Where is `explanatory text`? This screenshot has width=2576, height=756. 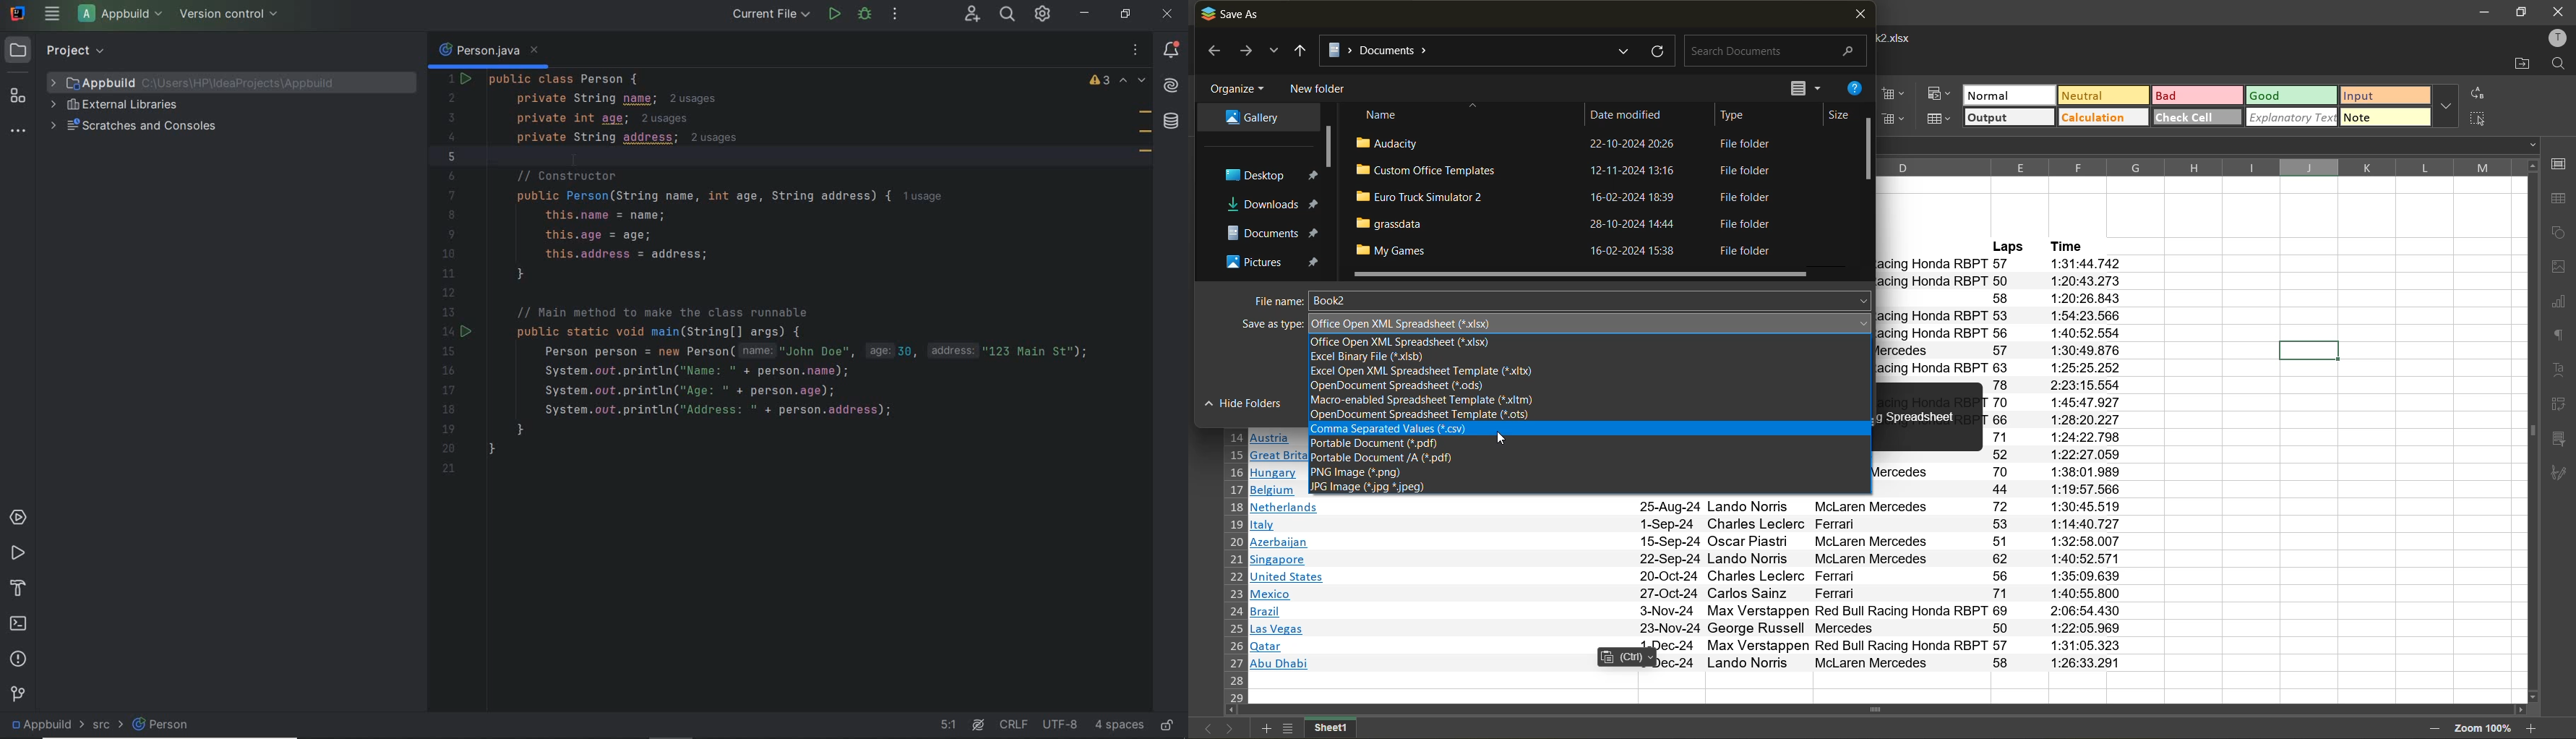
explanatory text is located at coordinates (2293, 119).